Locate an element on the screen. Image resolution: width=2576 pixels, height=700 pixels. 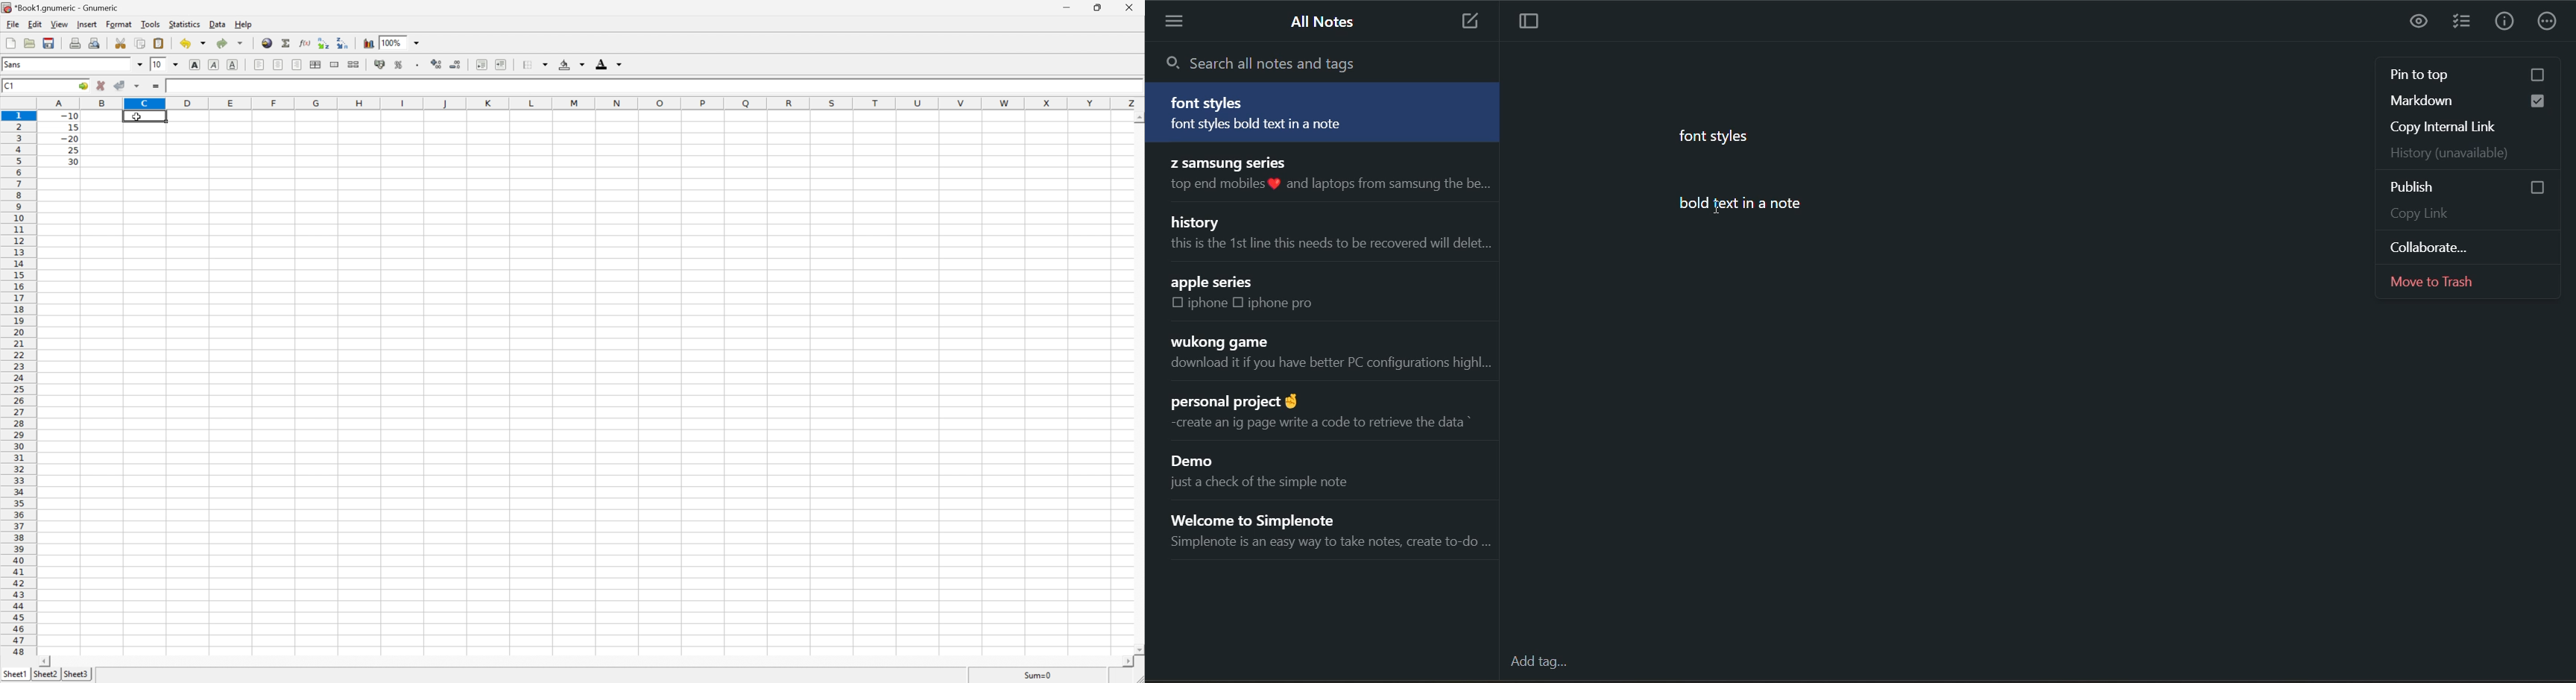
checkbox is located at coordinates (2526, 186).